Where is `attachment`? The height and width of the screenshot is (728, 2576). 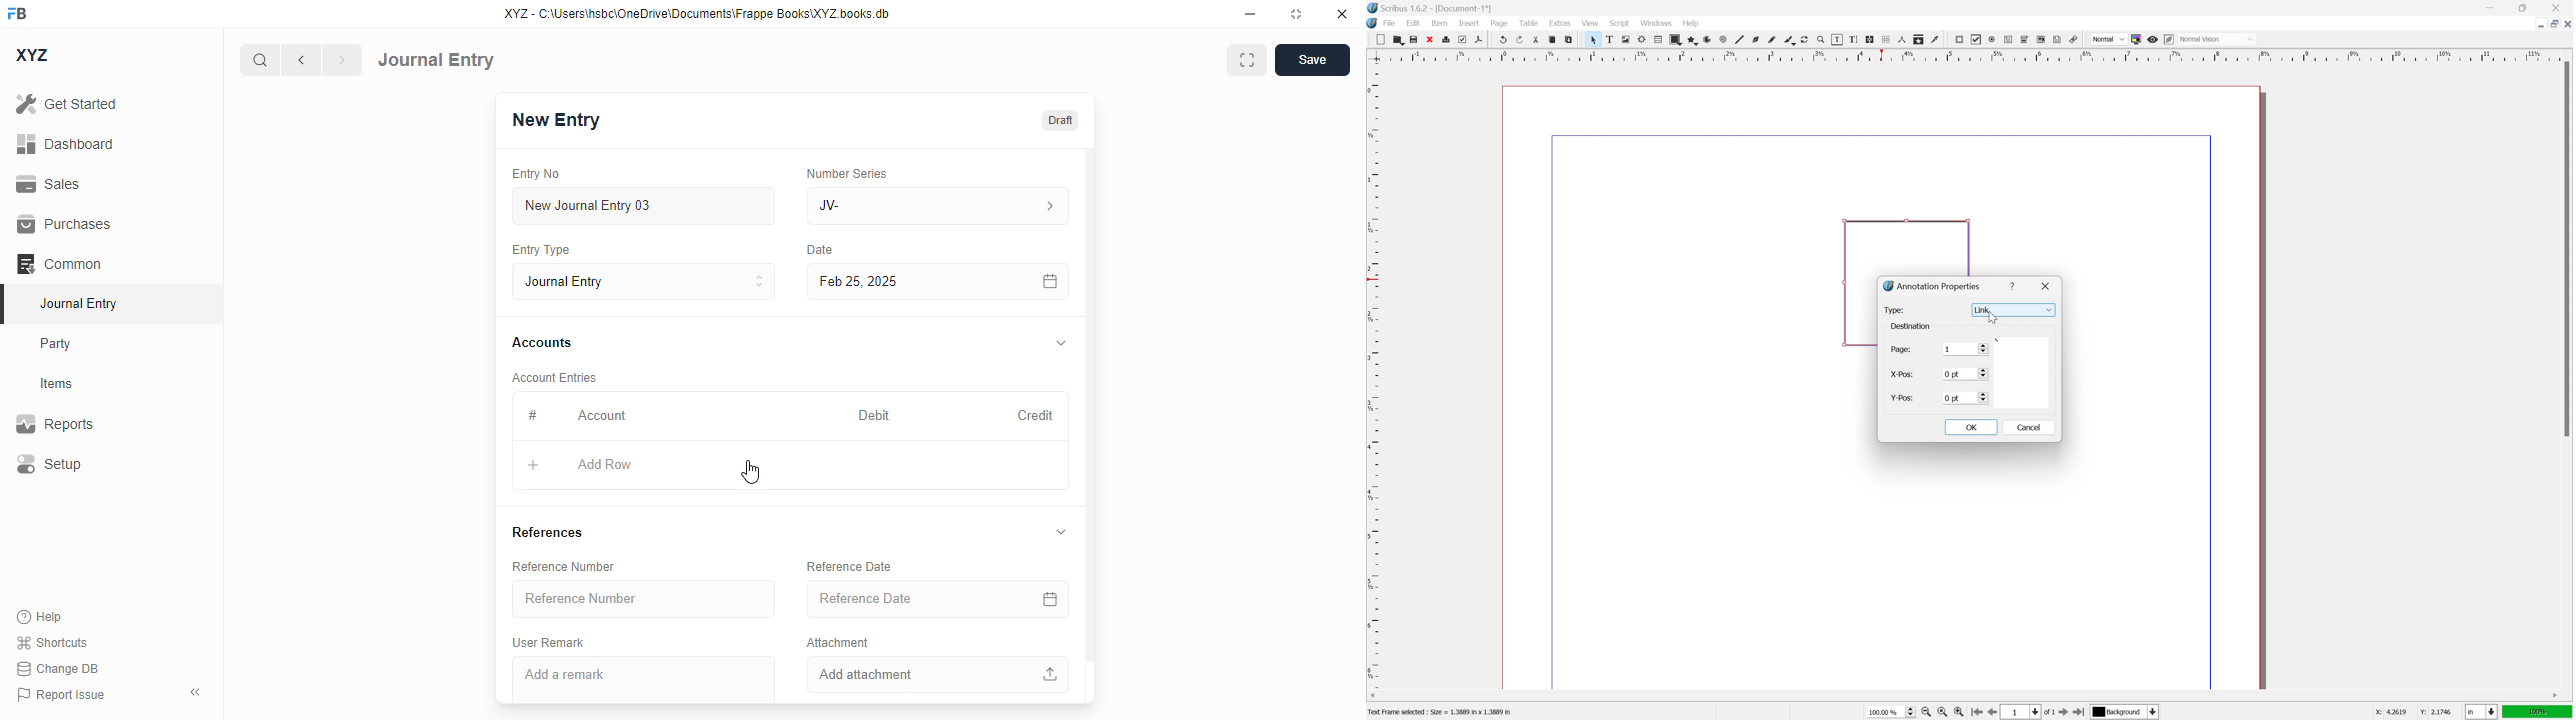
attachment is located at coordinates (838, 641).